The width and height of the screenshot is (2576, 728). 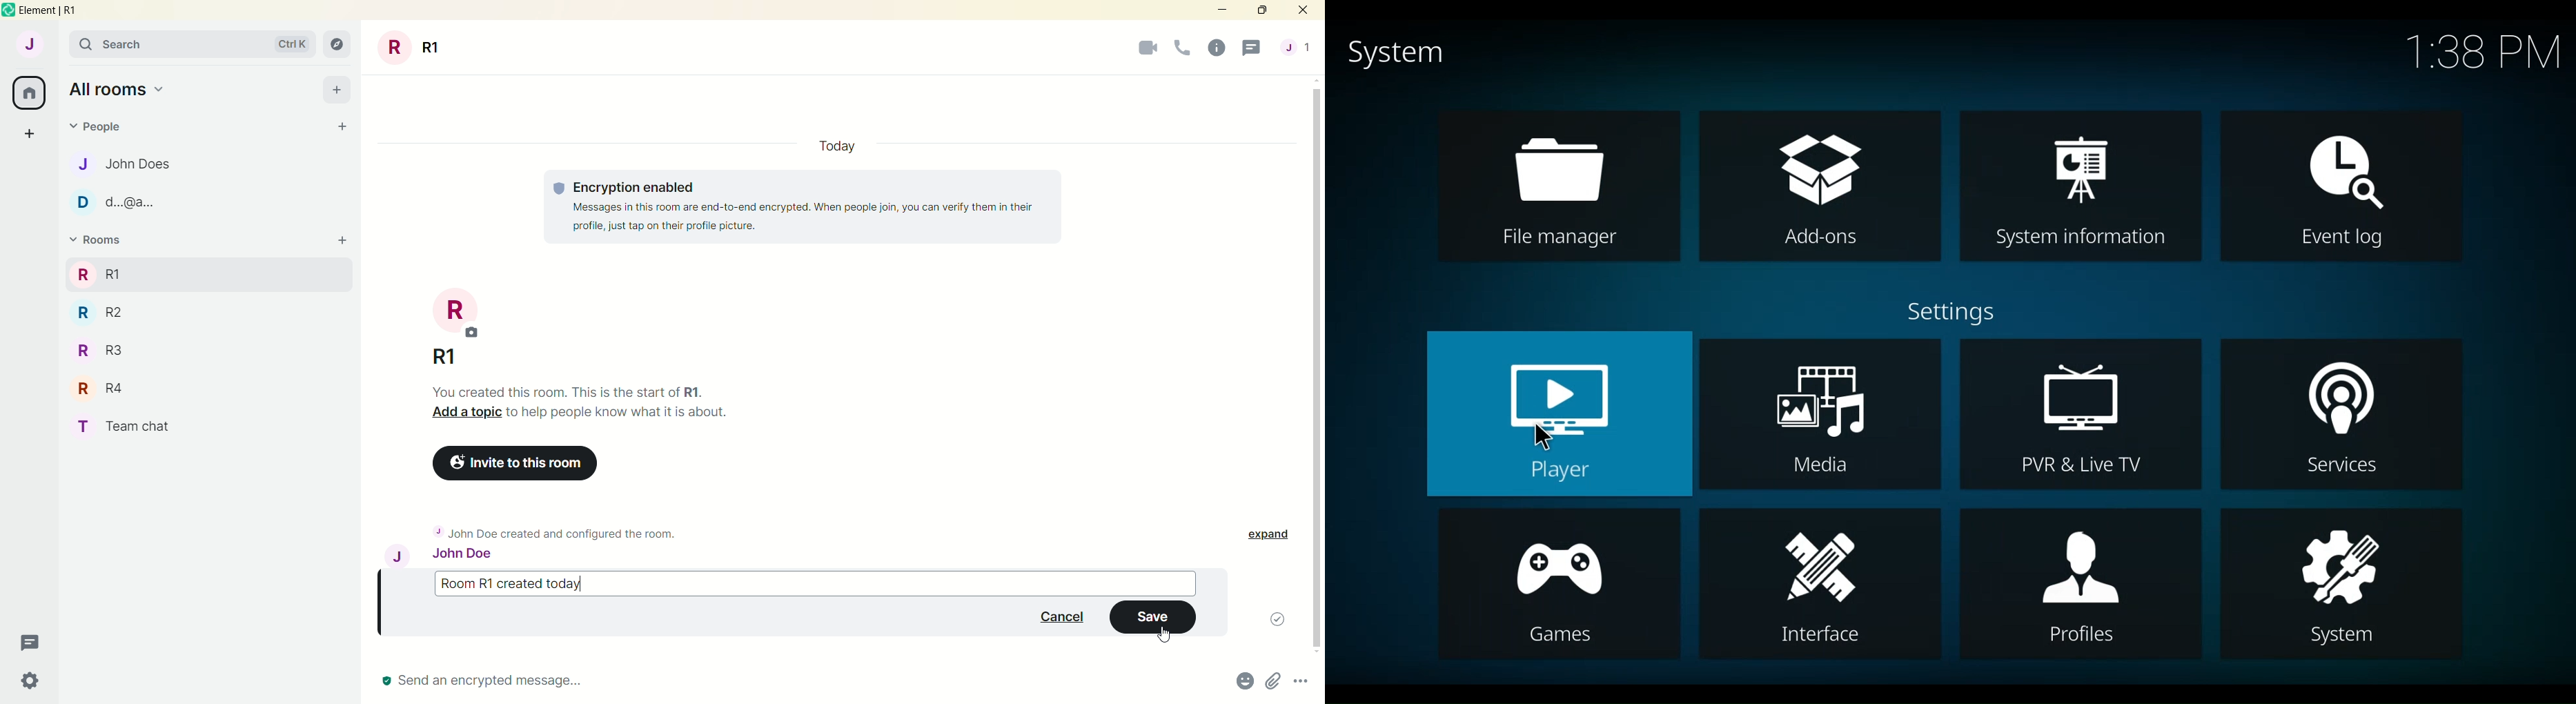 I want to click on R R3, so click(x=107, y=350).